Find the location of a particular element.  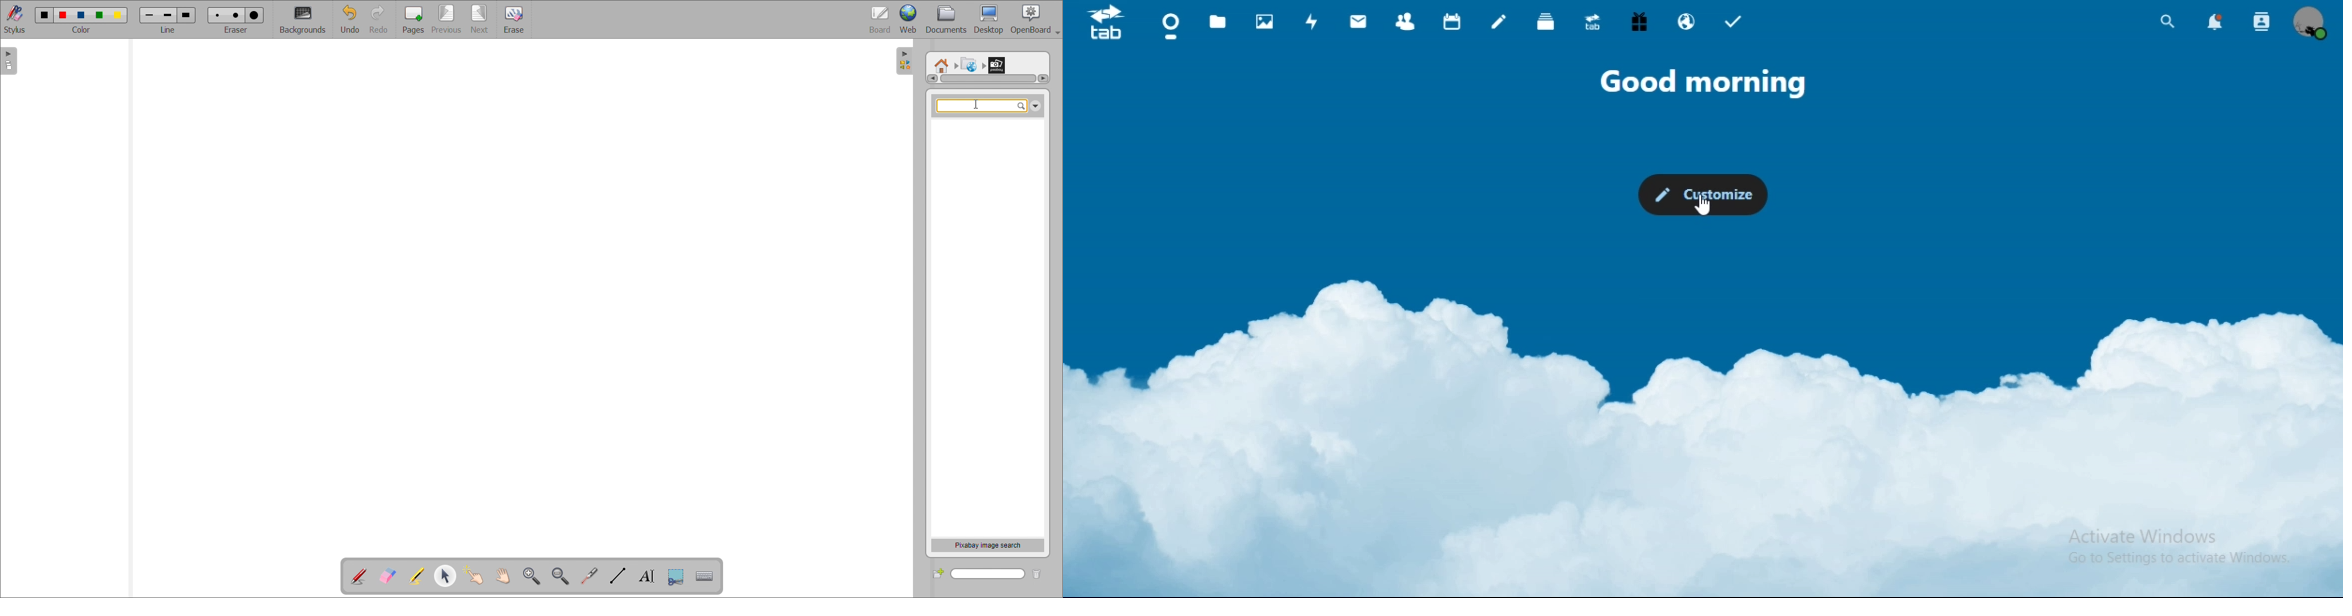

space for search results is located at coordinates (987, 328).